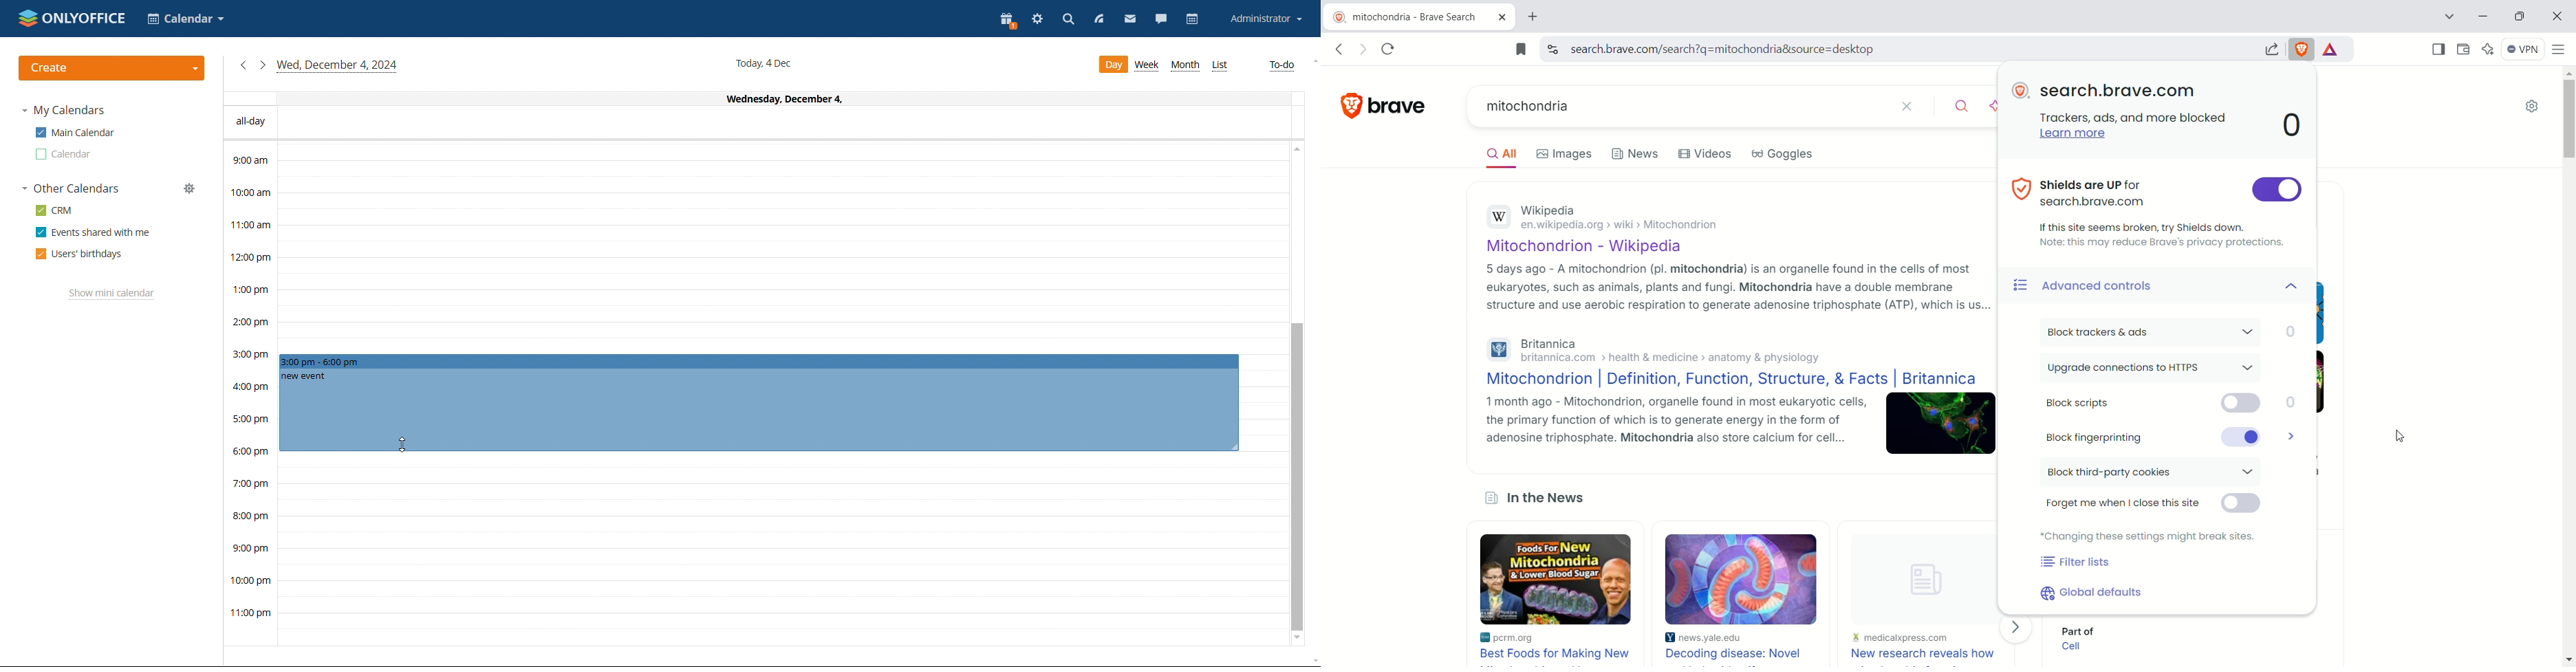 The height and width of the screenshot is (672, 2576). What do you see at coordinates (1597, 248) in the screenshot?
I see `Mitochondrion - Wikipedia` at bounding box center [1597, 248].